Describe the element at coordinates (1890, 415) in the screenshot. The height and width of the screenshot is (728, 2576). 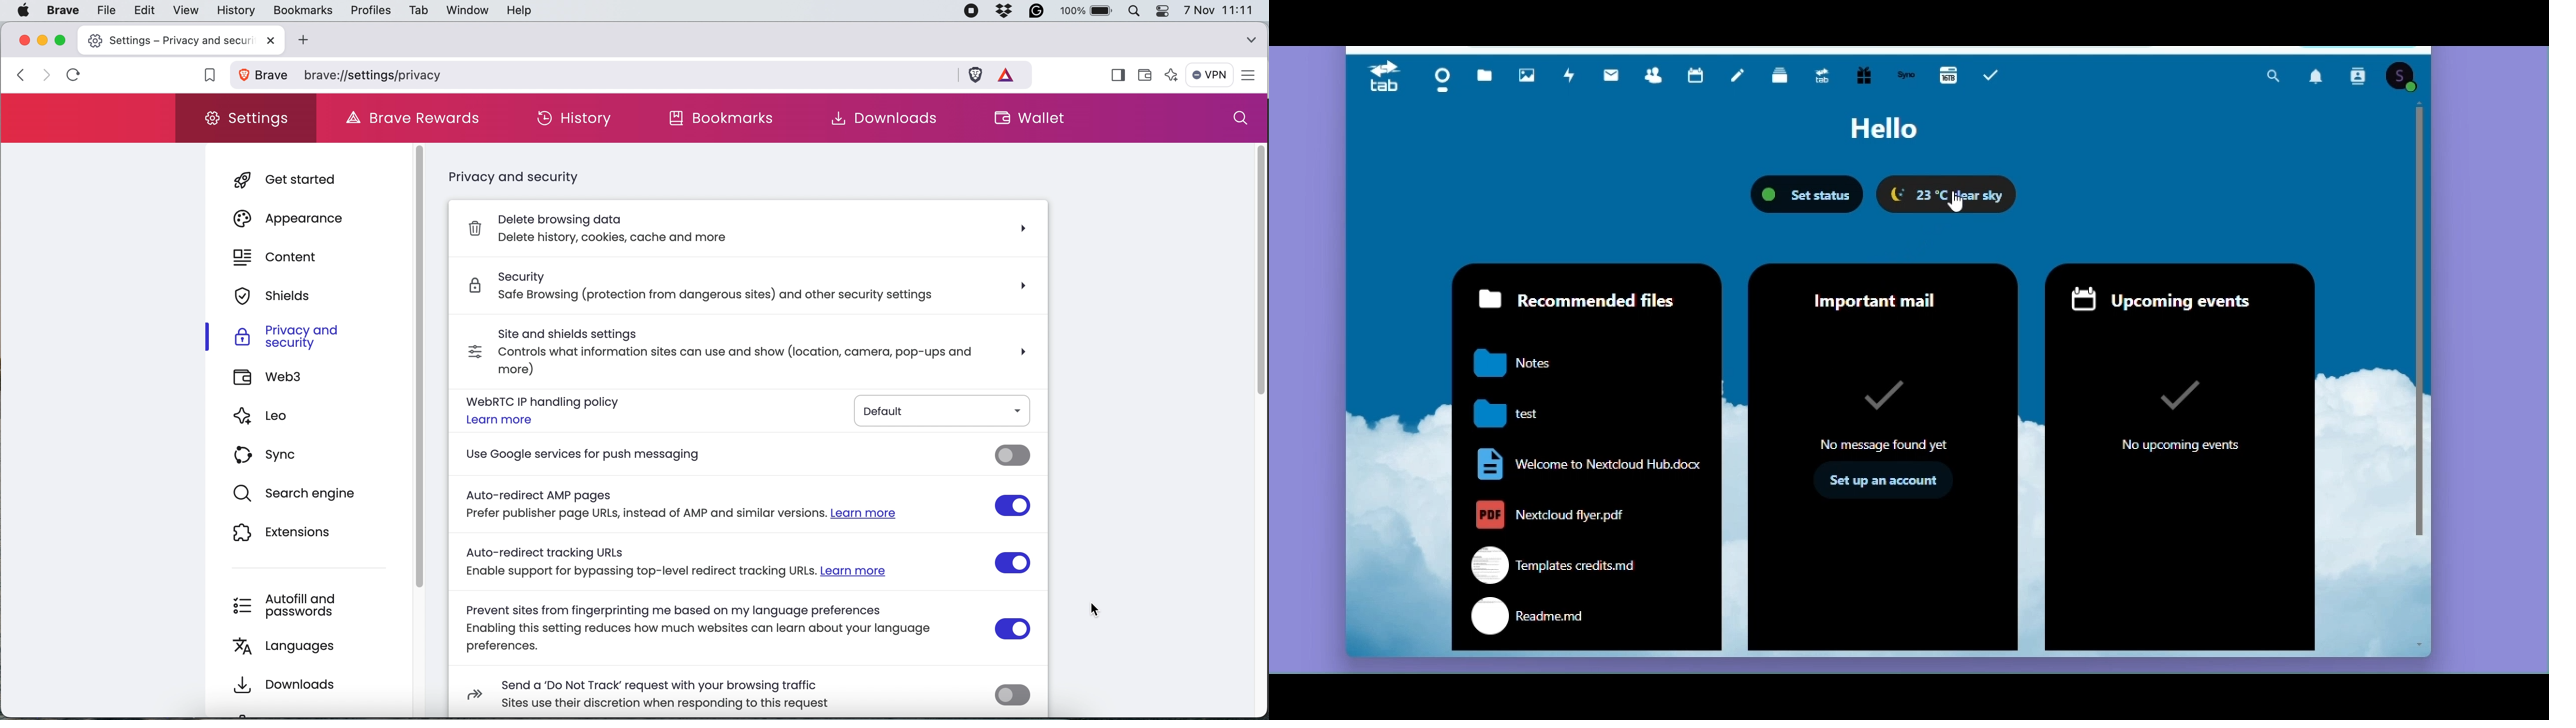
I see `no message found yet` at that location.